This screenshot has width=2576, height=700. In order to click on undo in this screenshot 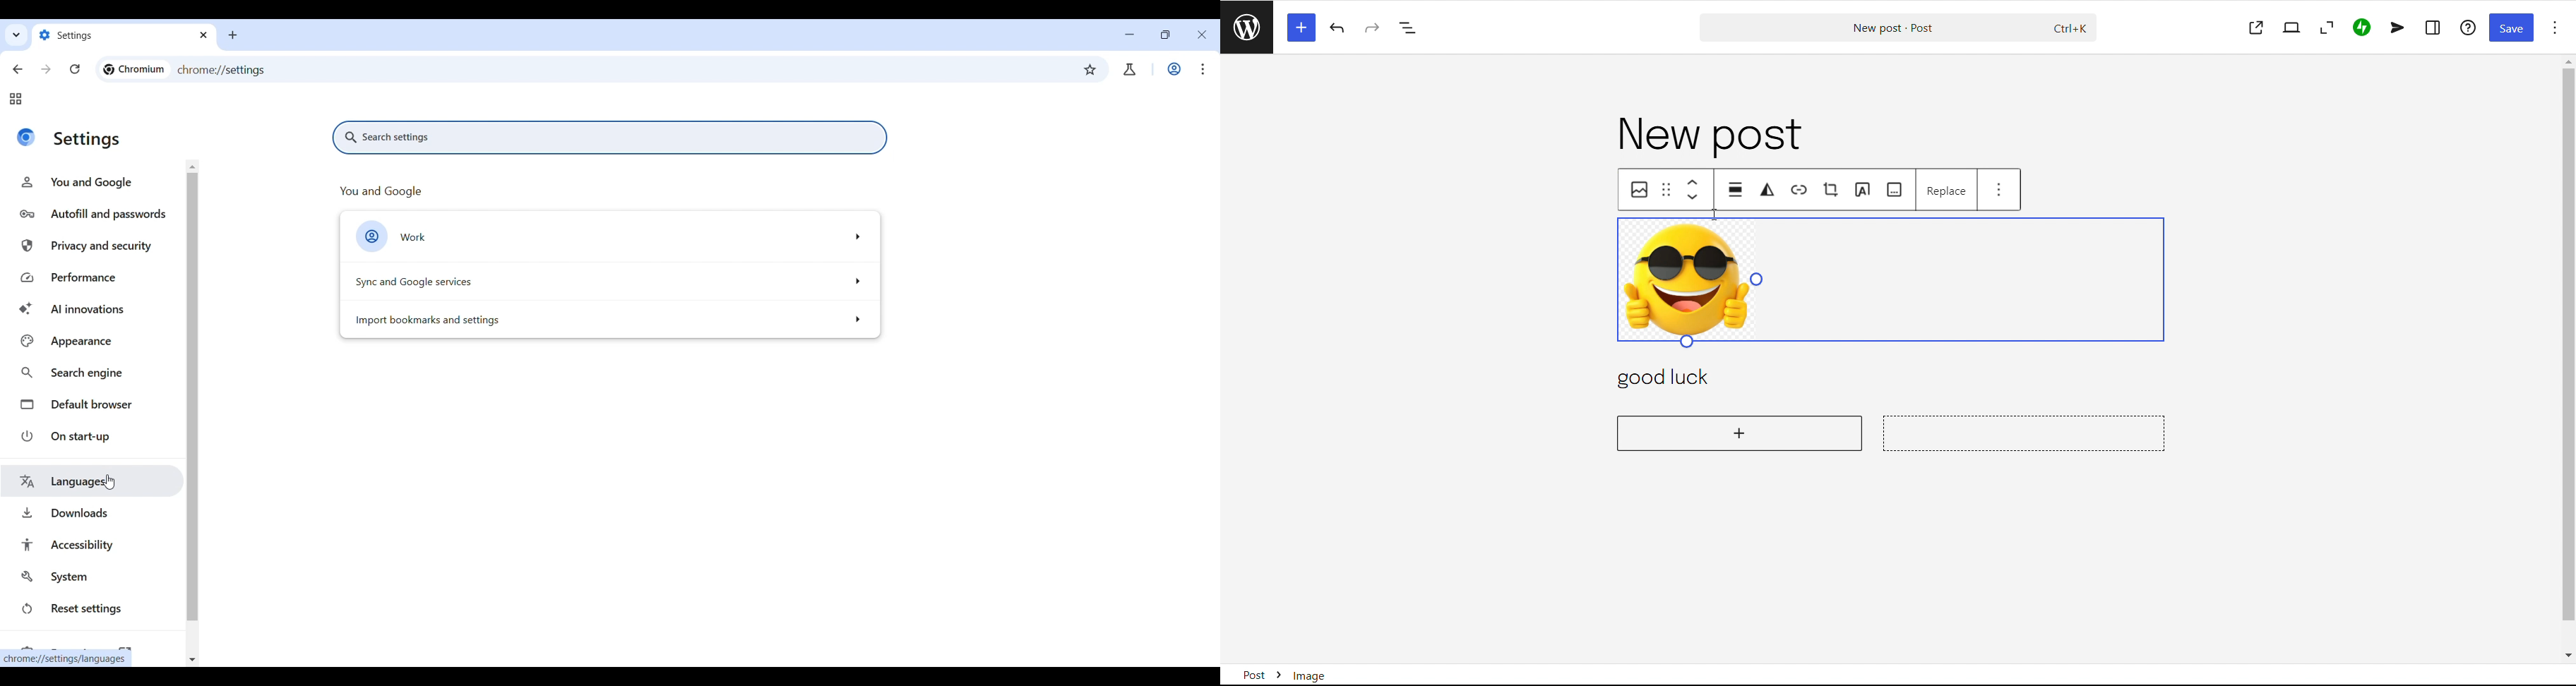, I will do `click(1339, 28)`.